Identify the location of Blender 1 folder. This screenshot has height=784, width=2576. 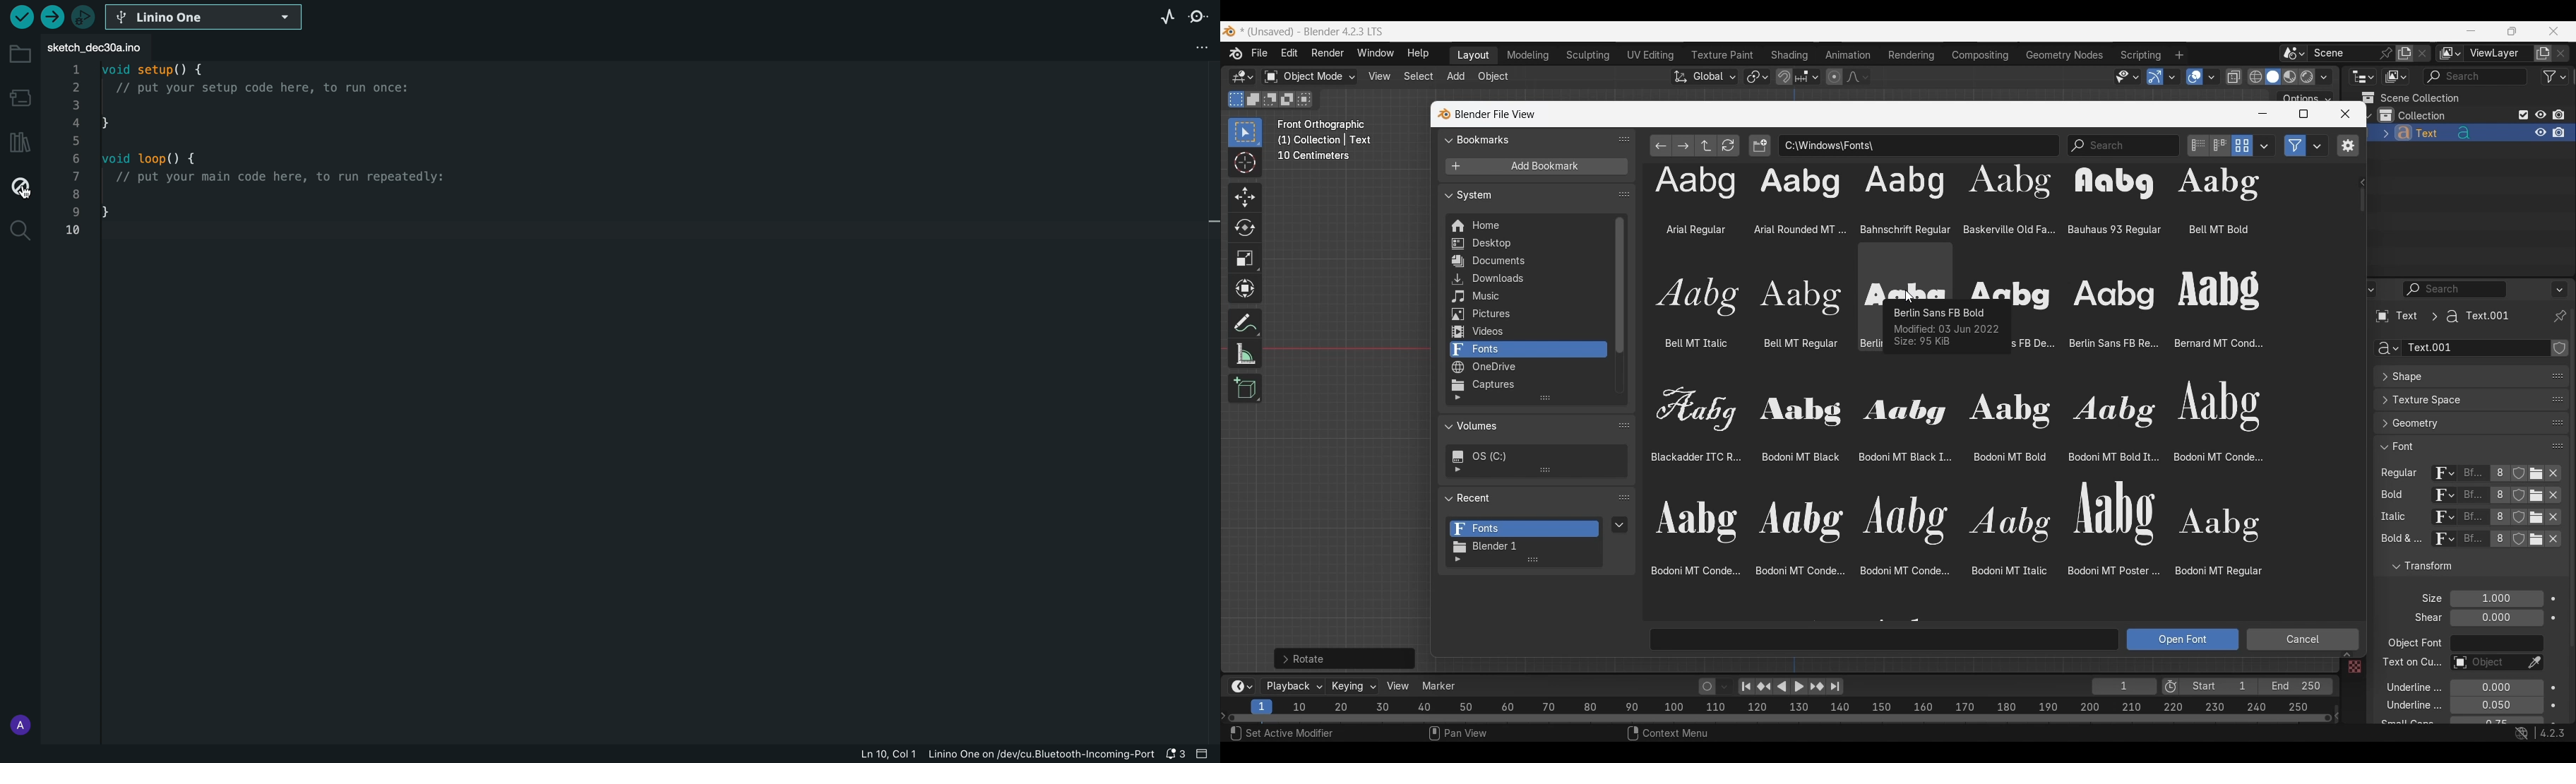
(1522, 547).